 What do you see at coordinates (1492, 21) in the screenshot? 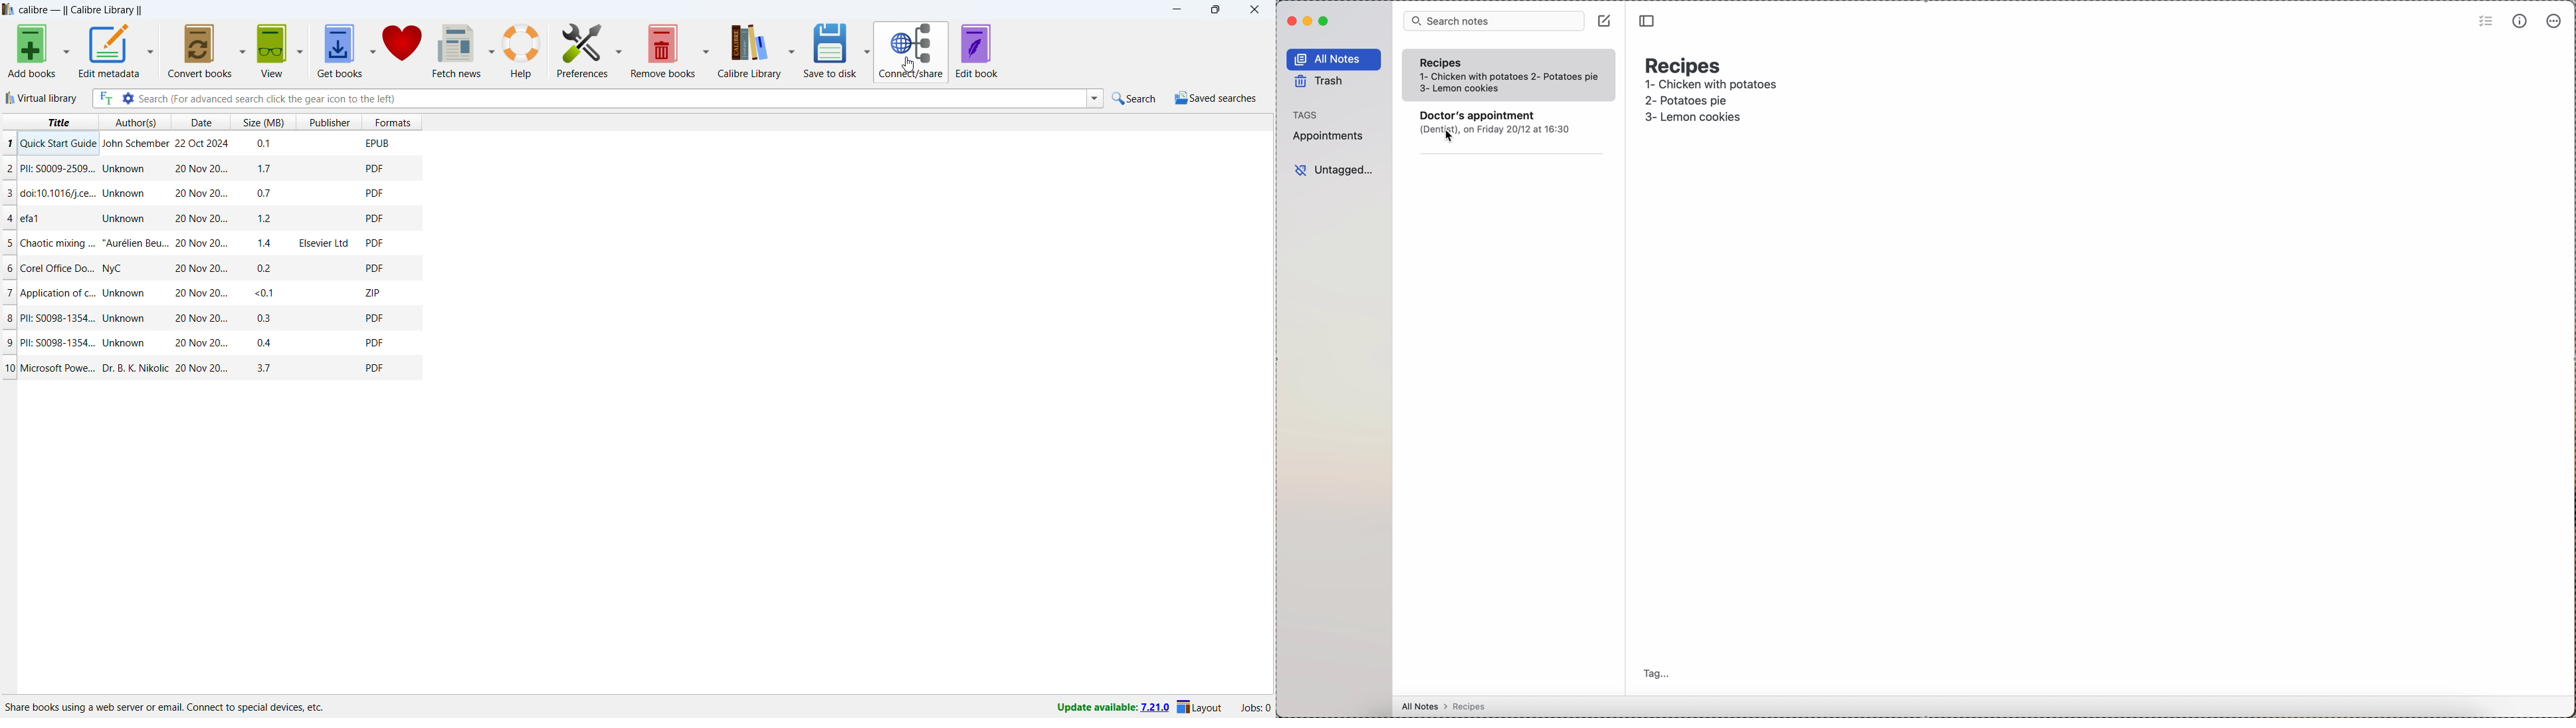
I see `search bar` at bounding box center [1492, 21].